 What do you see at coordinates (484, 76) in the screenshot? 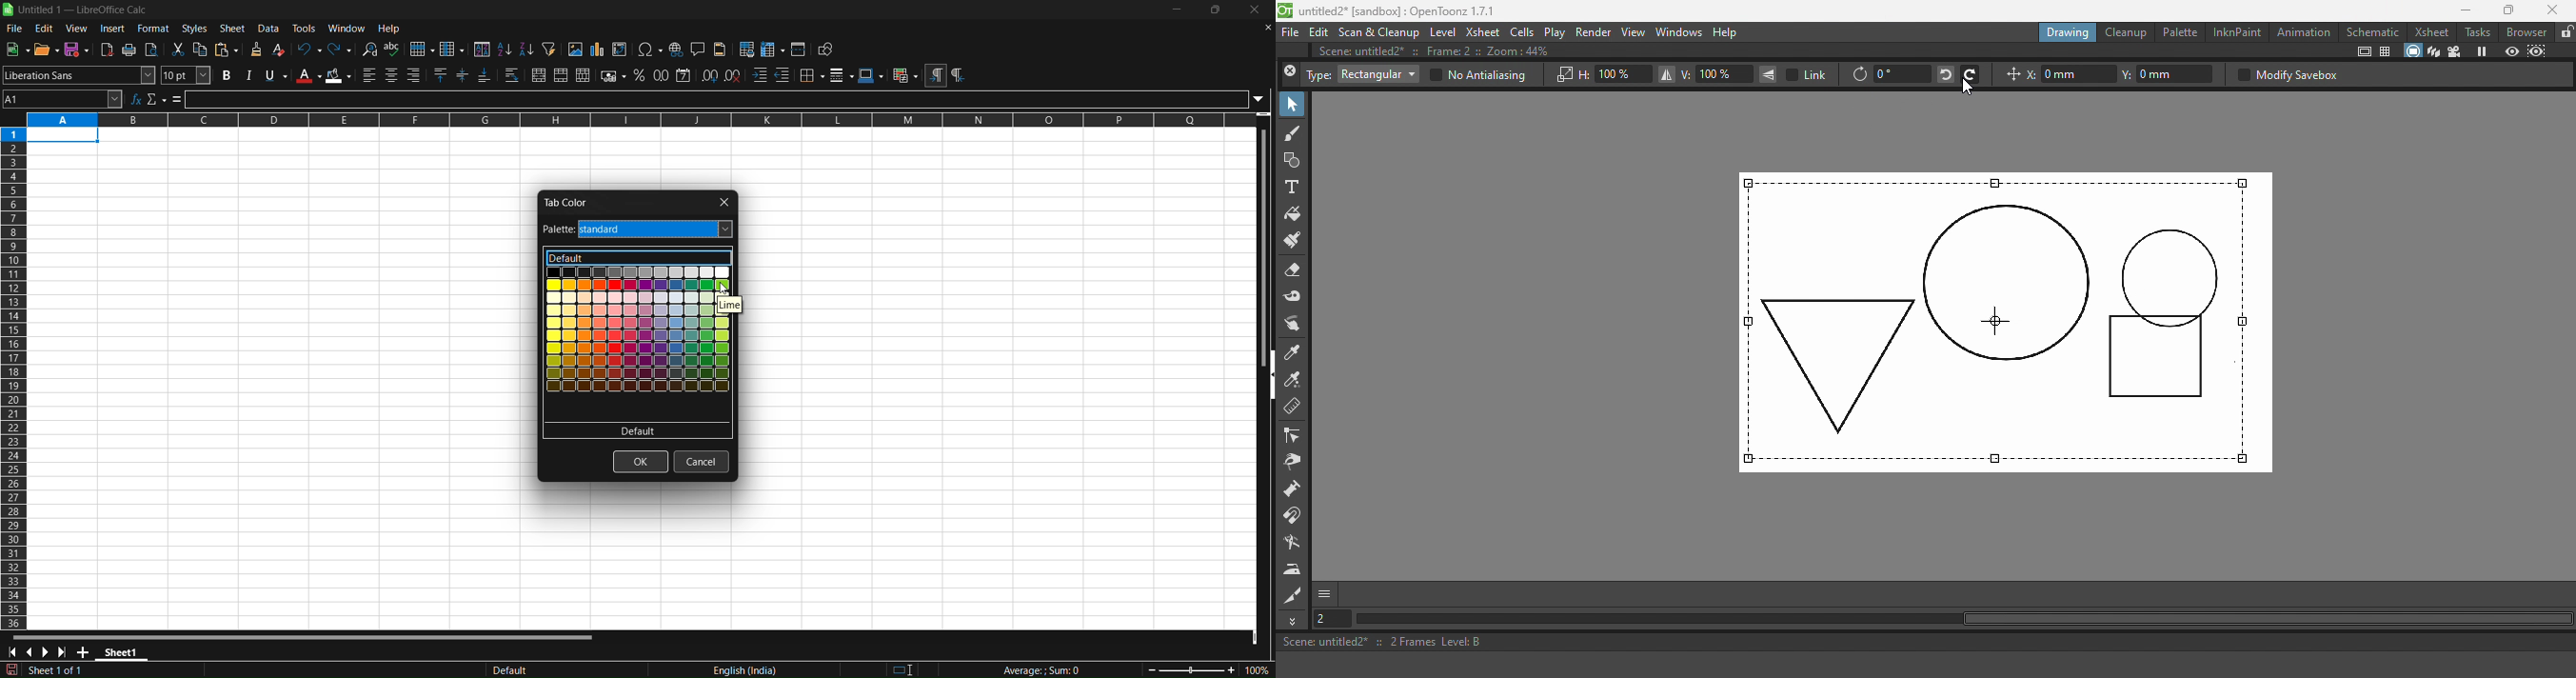
I see `align bottom` at bounding box center [484, 76].